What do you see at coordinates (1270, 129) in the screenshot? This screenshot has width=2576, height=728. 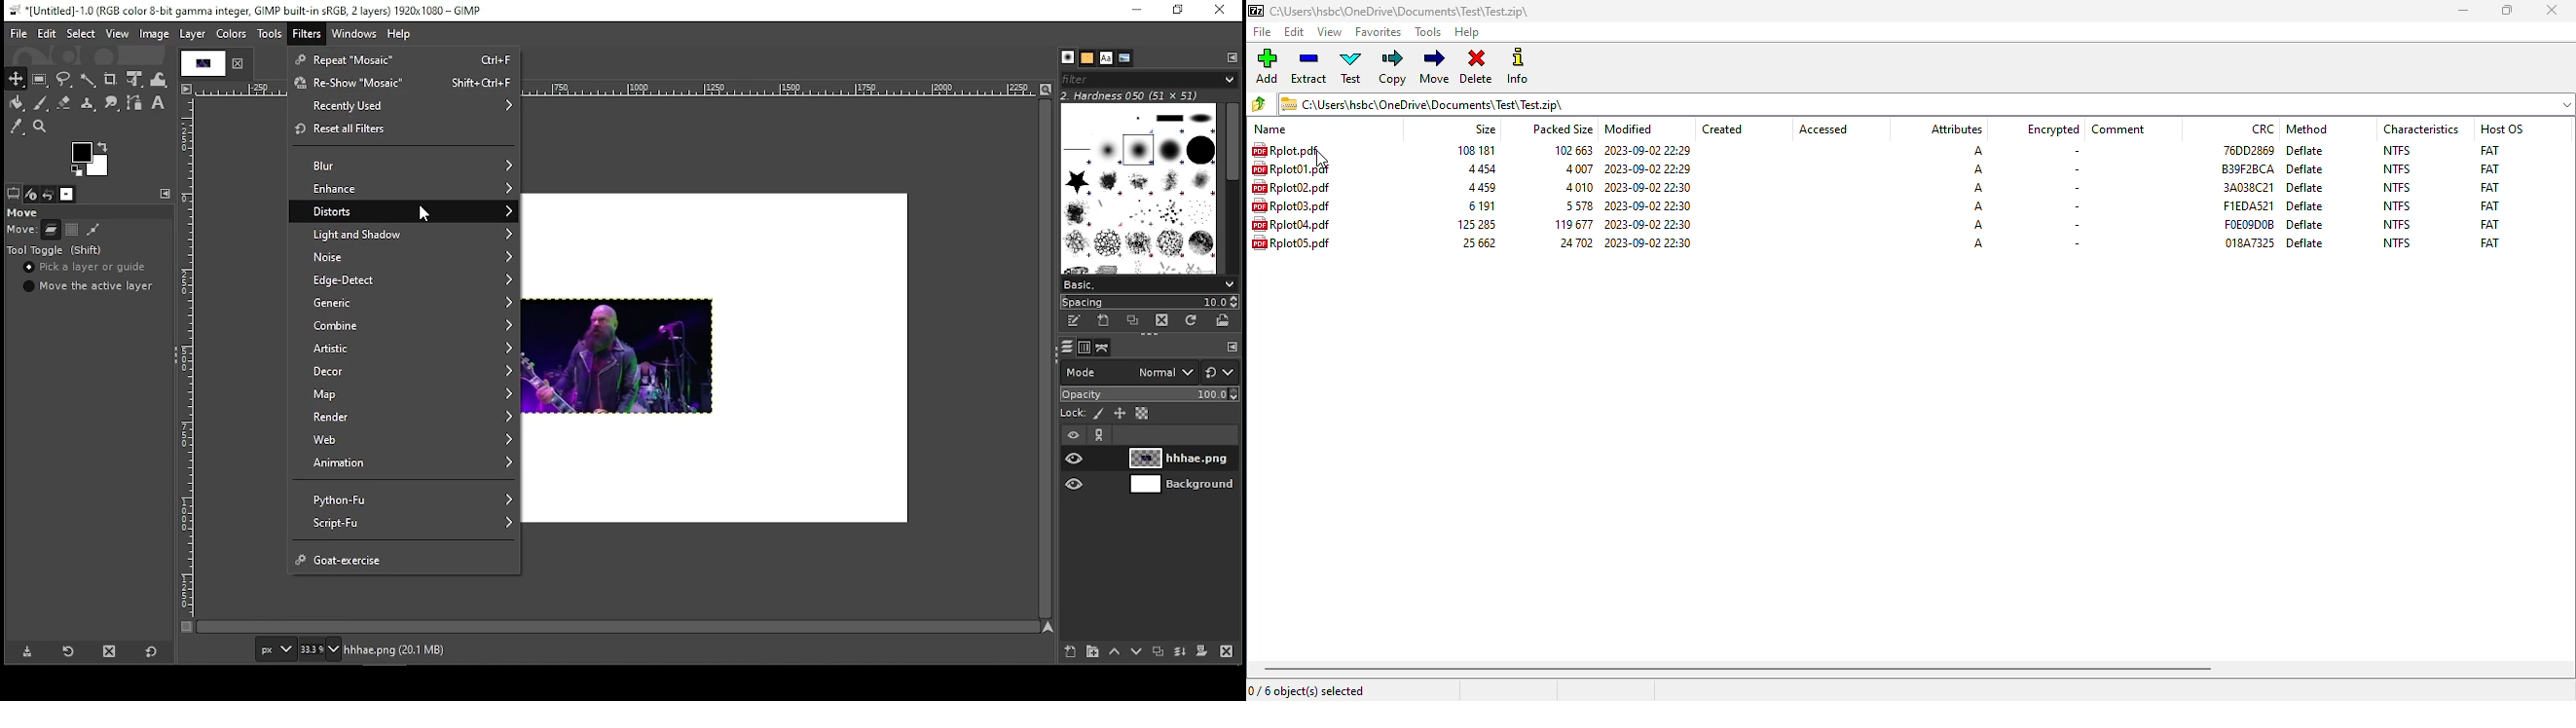 I see `name` at bounding box center [1270, 129].